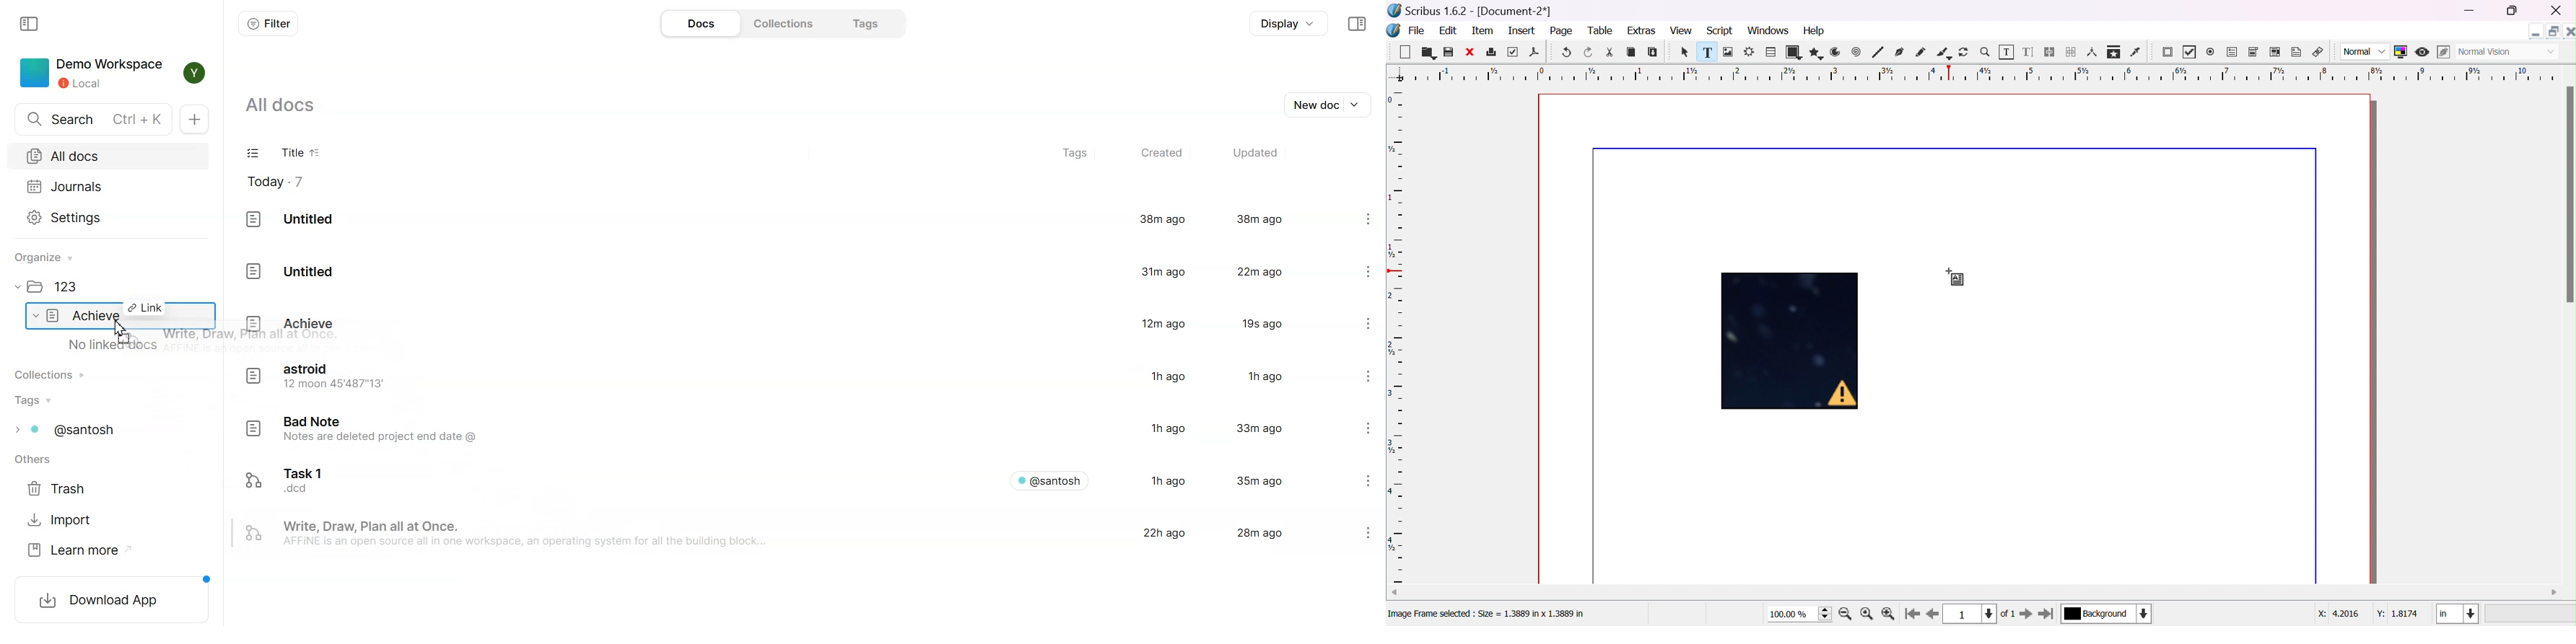 The height and width of the screenshot is (644, 2576). What do you see at coordinates (60, 288) in the screenshot?
I see `Folder file` at bounding box center [60, 288].